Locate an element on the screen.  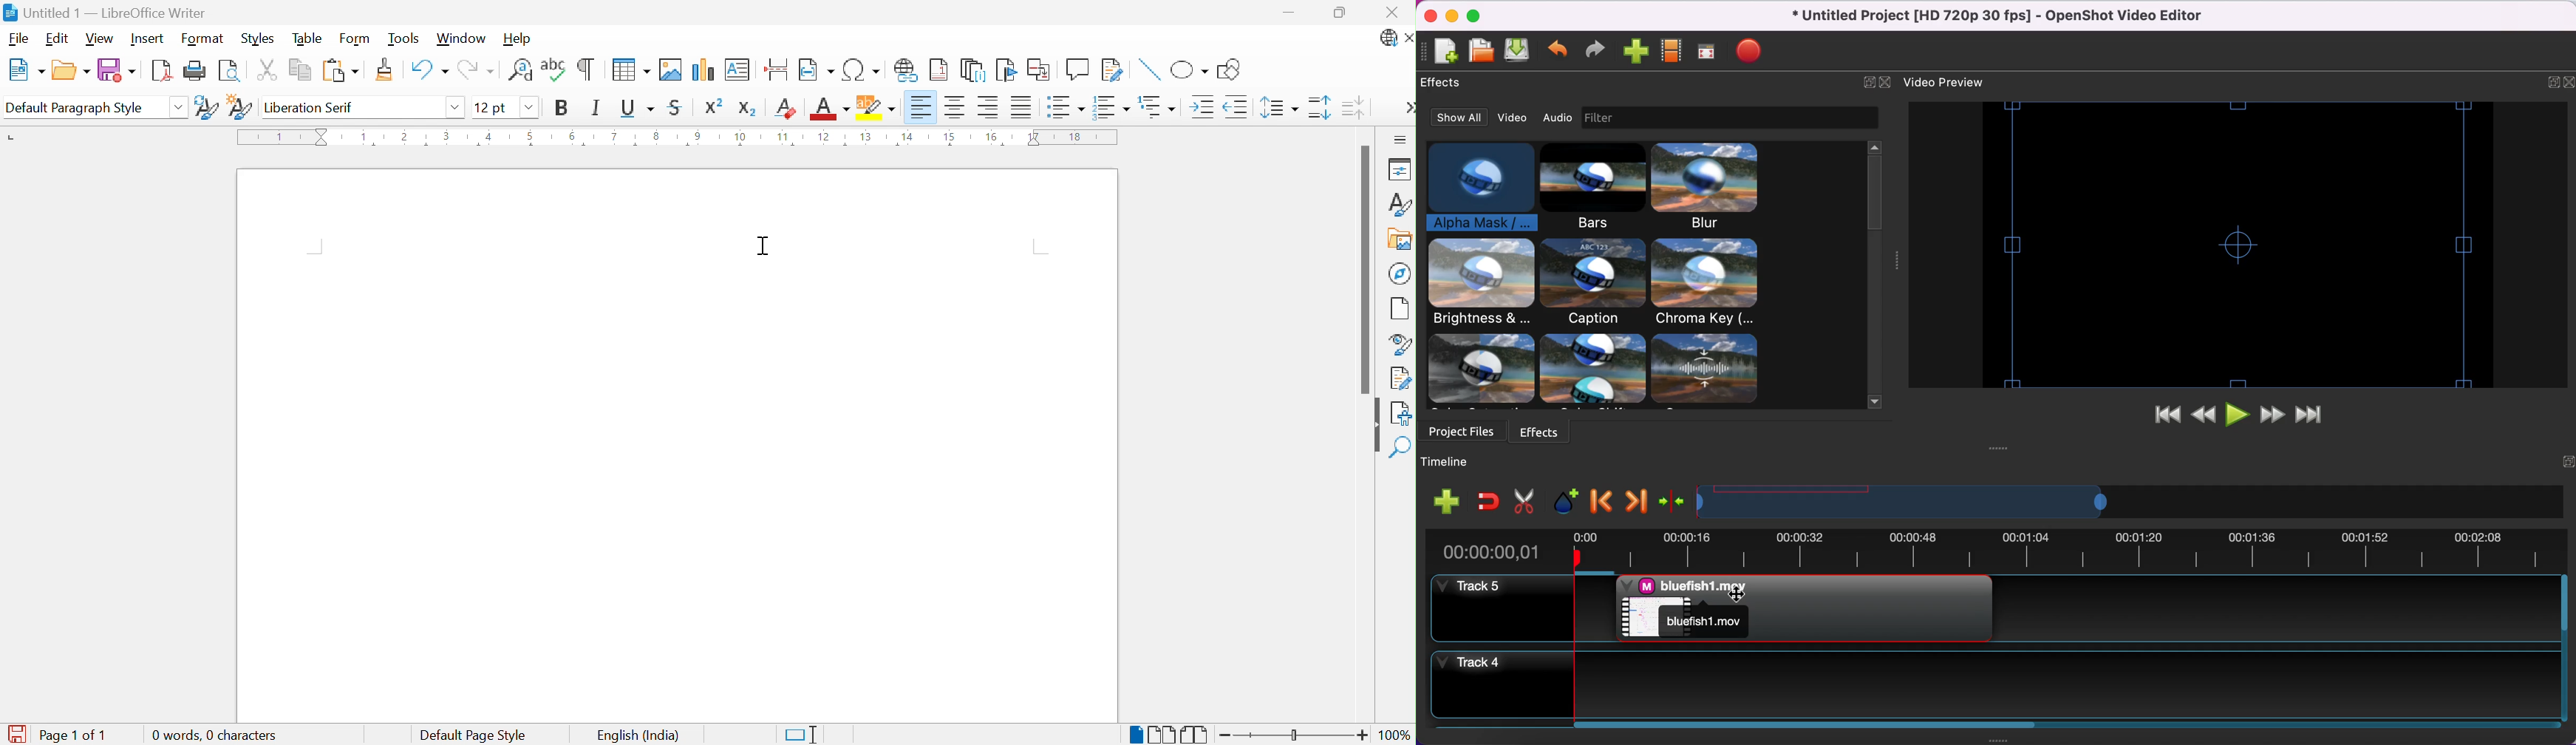
Insert hyperlink is located at coordinates (906, 69).